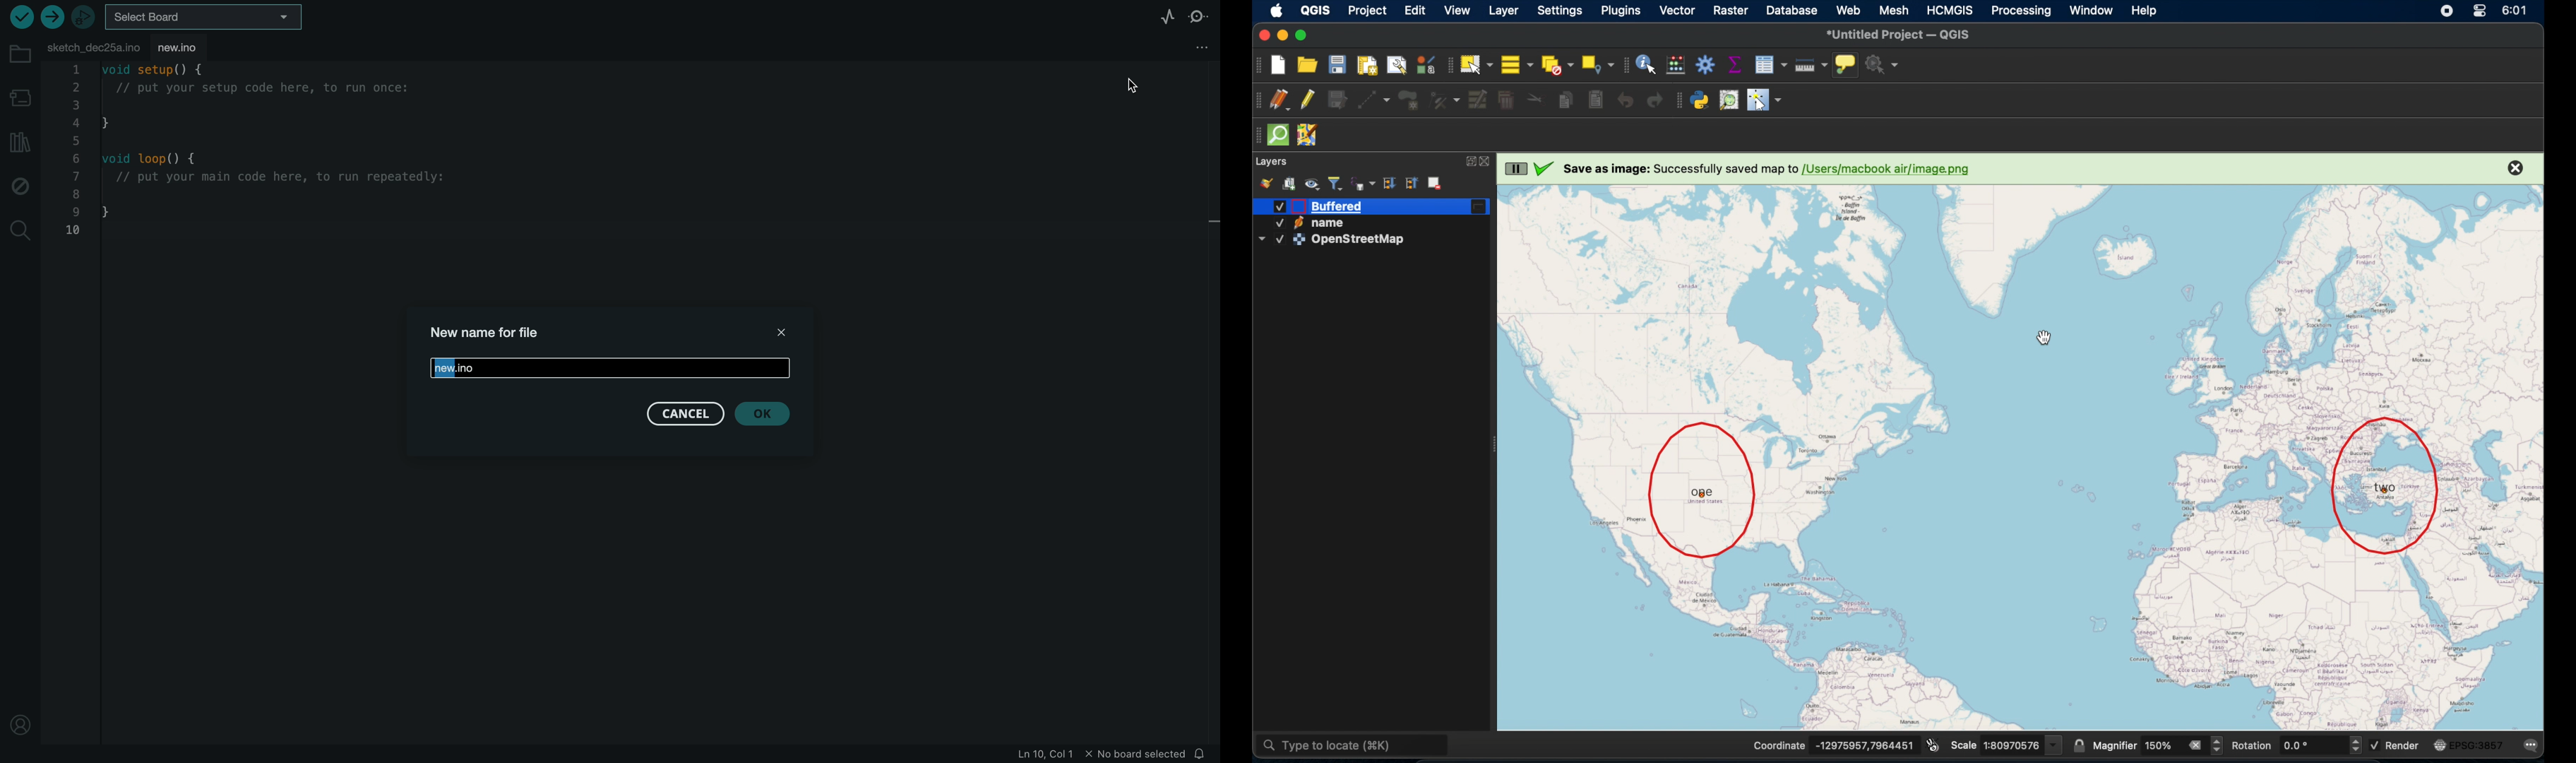  Describe the element at coordinates (1624, 100) in the screenshot. I see `undo` at that location.